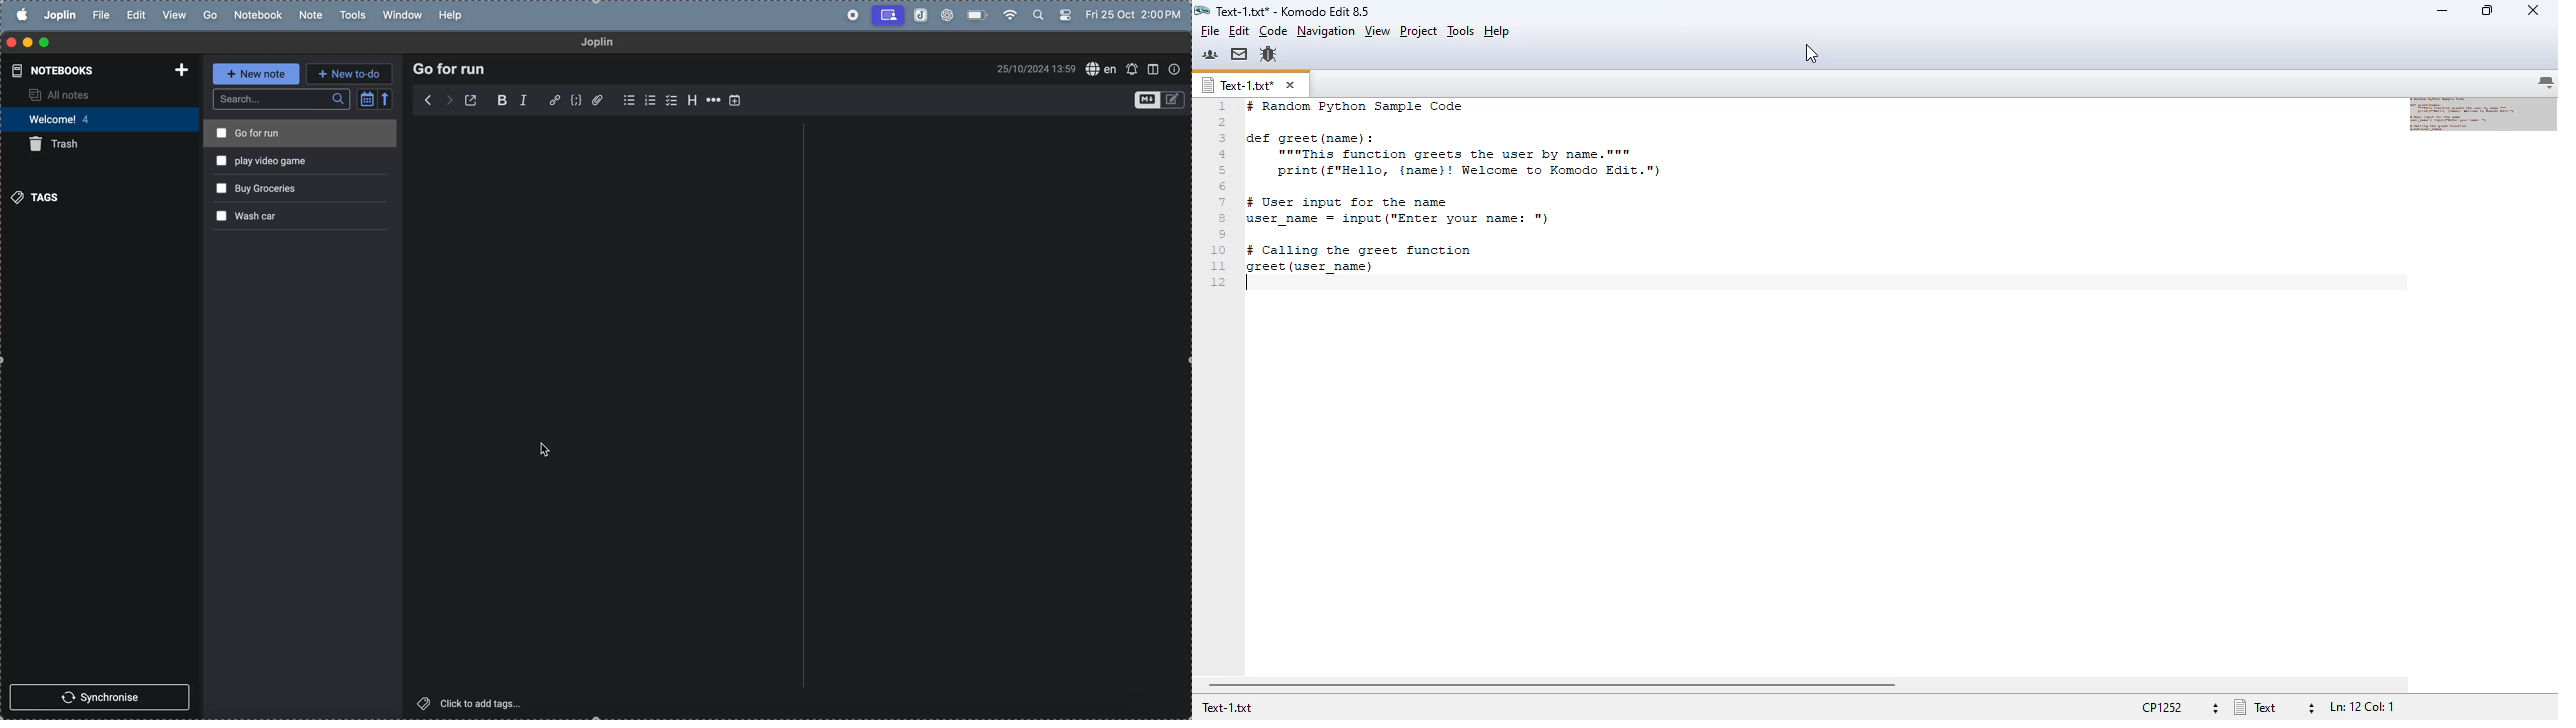 Image resolution: width=2576 pixels, height=728 pixels. What do you see at coordinates (502, 100) in the screenshot?
I see `bold ` at bounding box center [502, 100].